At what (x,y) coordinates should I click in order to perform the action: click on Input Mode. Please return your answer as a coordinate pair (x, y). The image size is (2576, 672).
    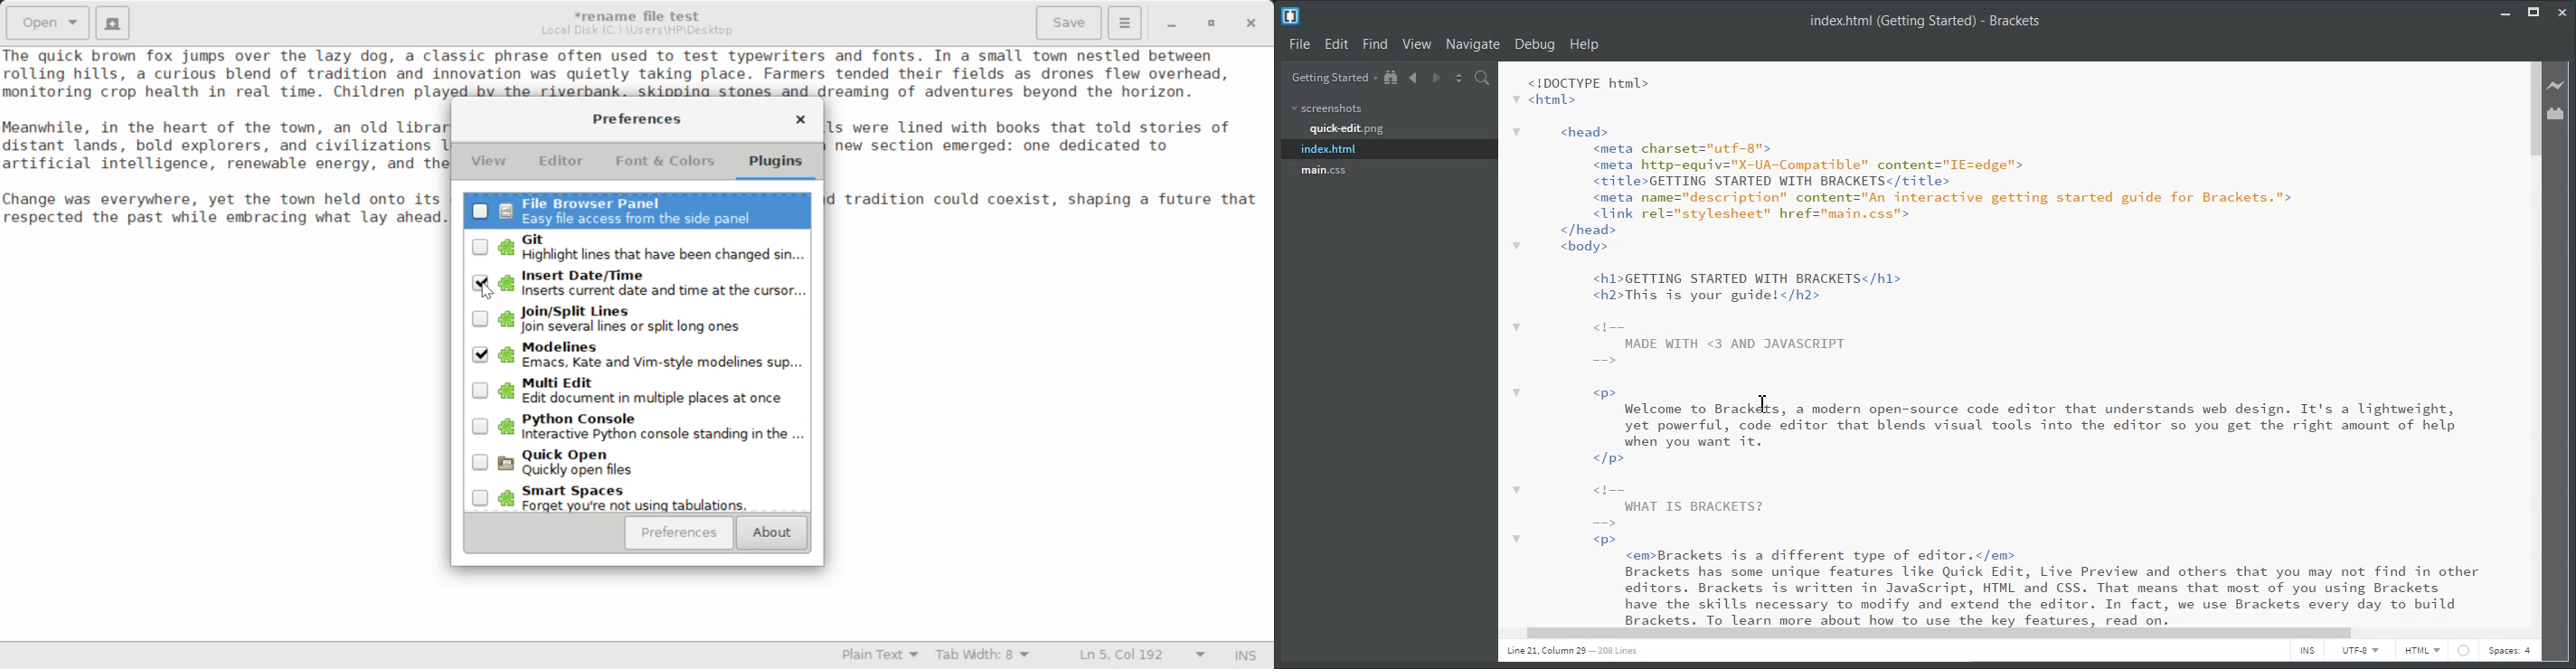
    Looking at the image, I should click on (1246, 657).